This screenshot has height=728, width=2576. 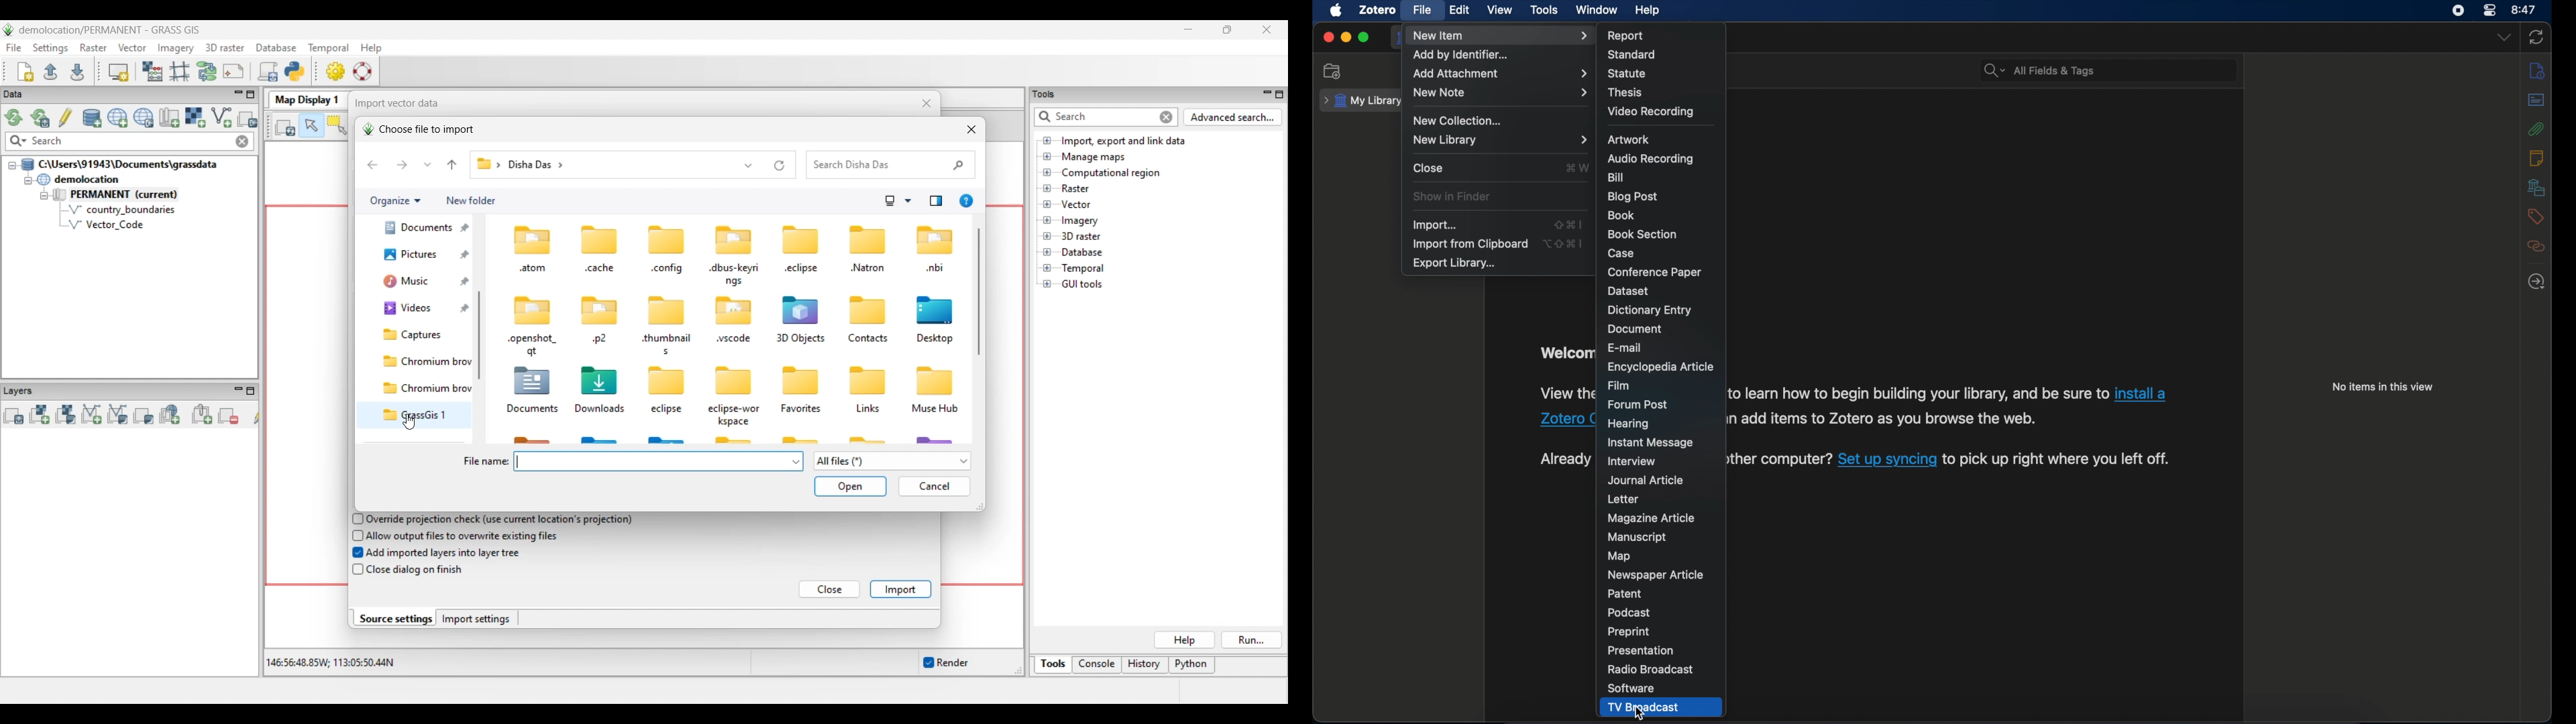 What do you see at coordinates (1650, 670) in the screenshot?
I see `radio broadcast` at bounding box center [1650, 670].